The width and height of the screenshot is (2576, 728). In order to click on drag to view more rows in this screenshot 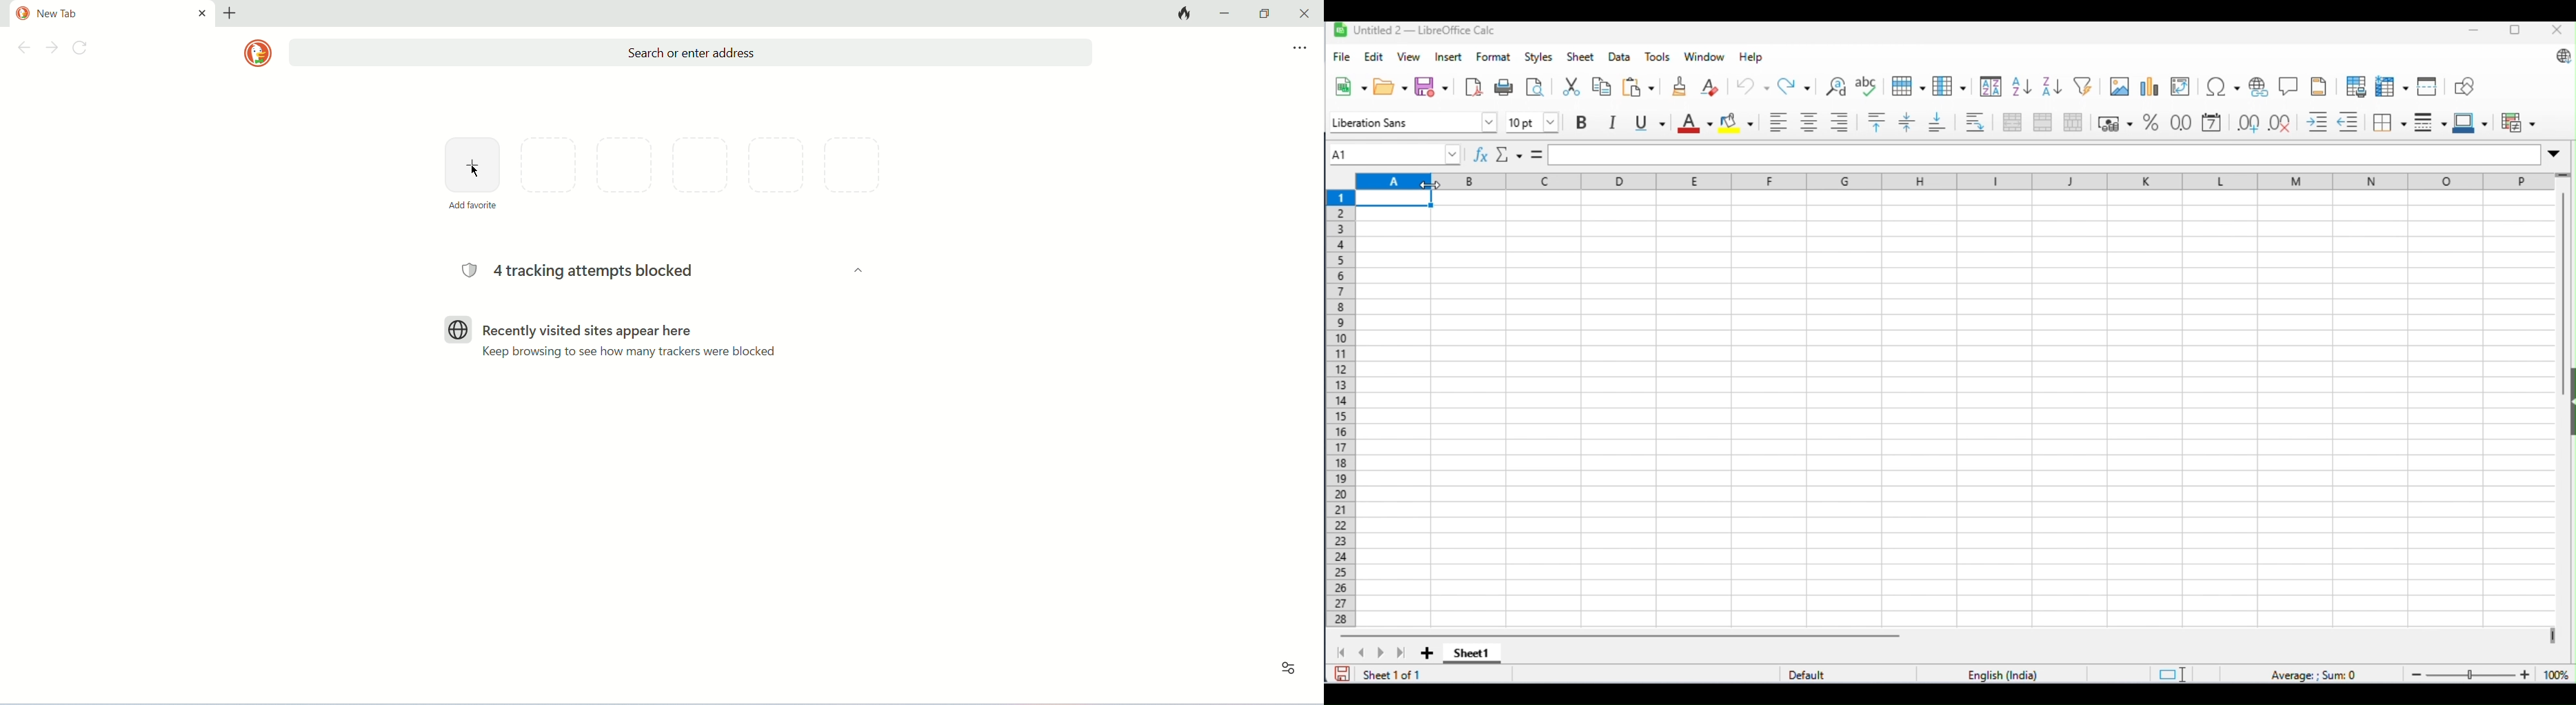, I will do `click(2564, 176)`.